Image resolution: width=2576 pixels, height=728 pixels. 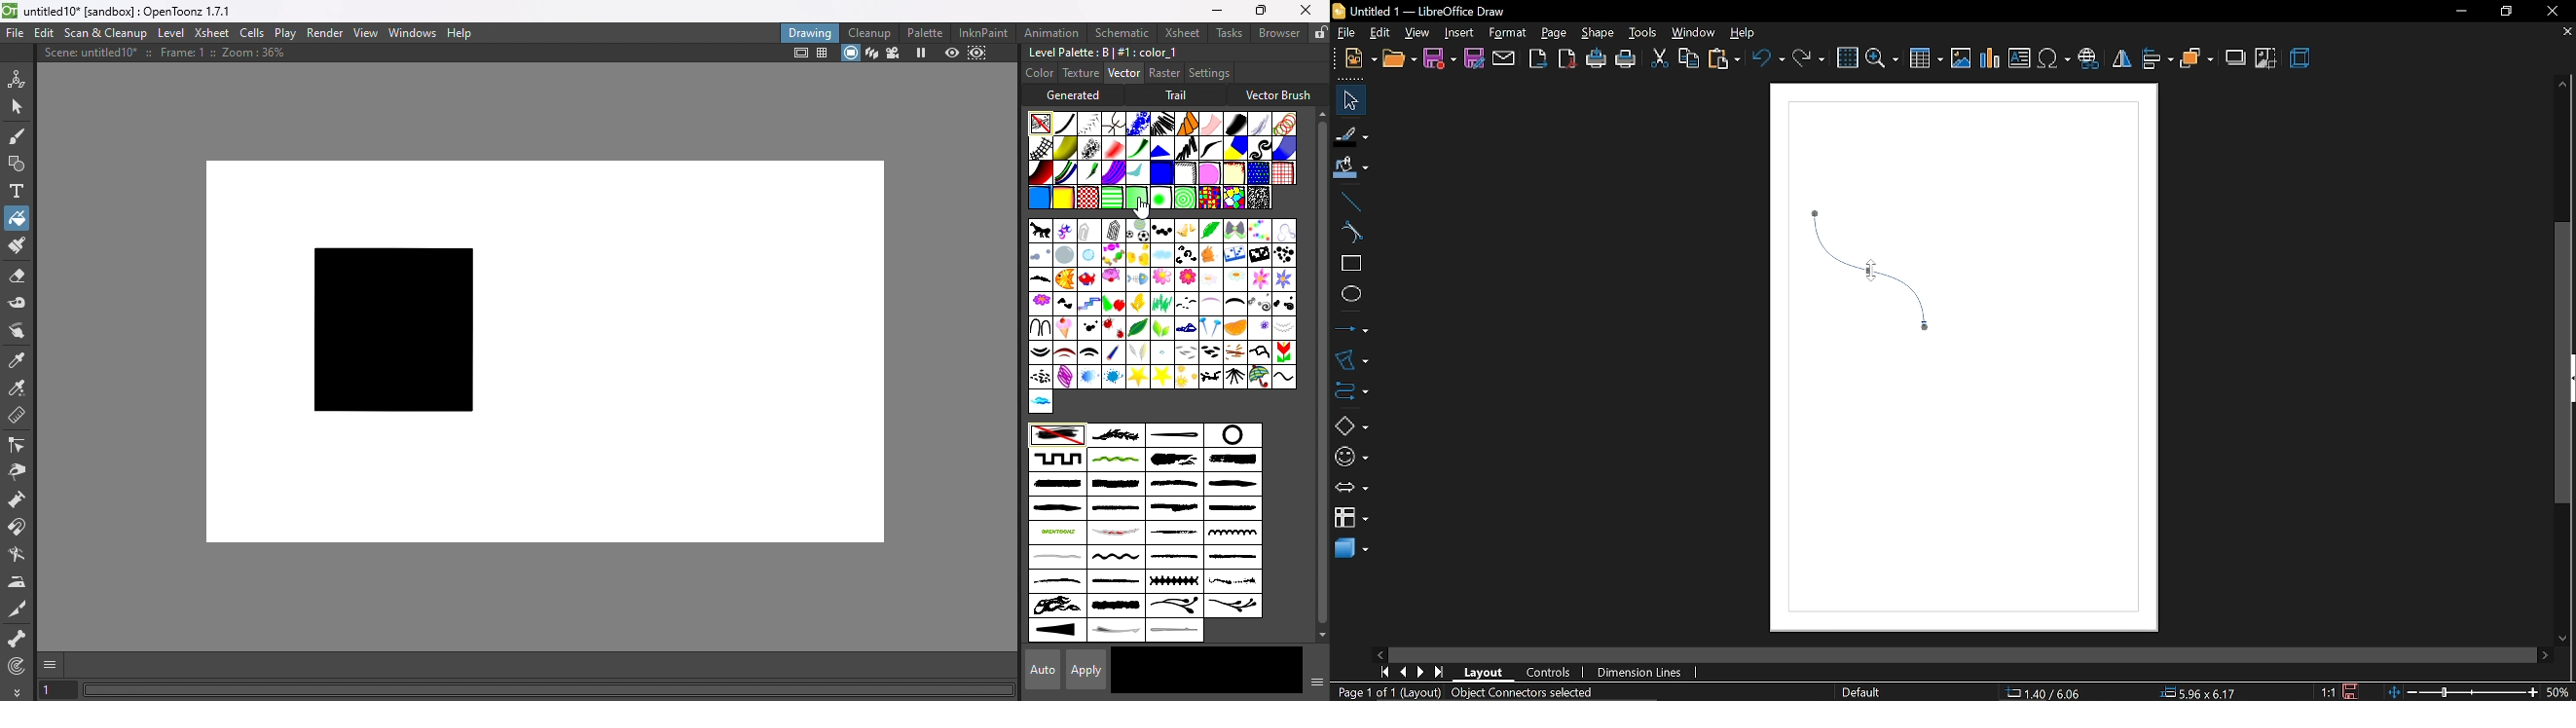 What do you see at coordinates (1397, 60) in the screenshot?
I see `open` at bounding box center [1397, 60].